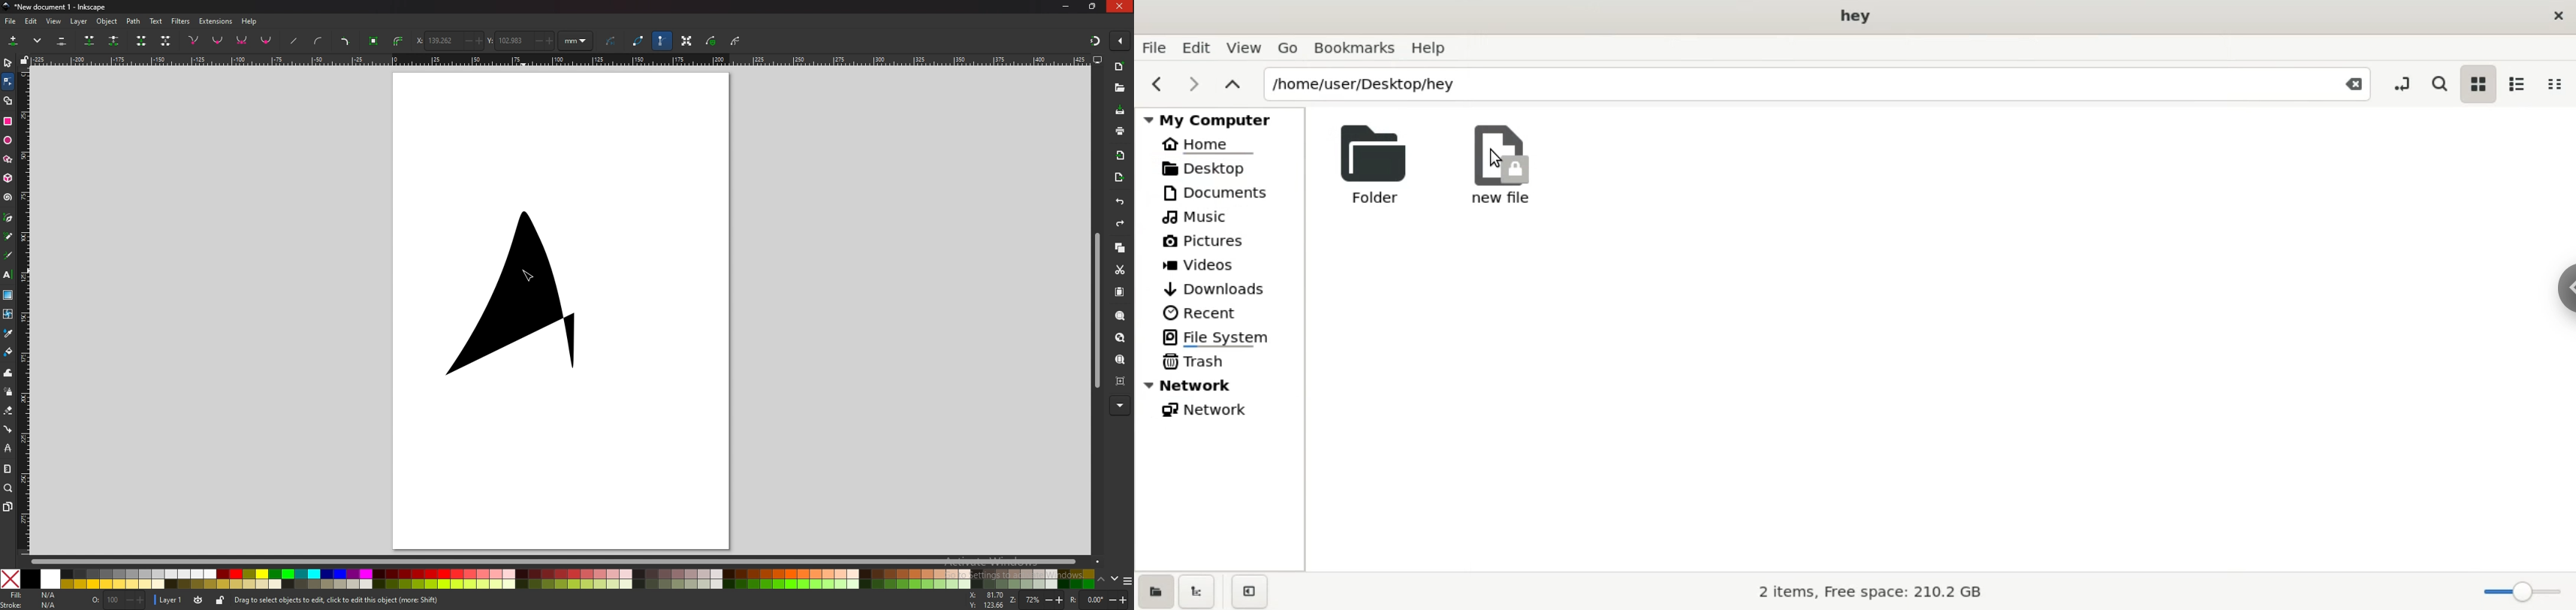  I want to click on dropper, so click(8, 333).